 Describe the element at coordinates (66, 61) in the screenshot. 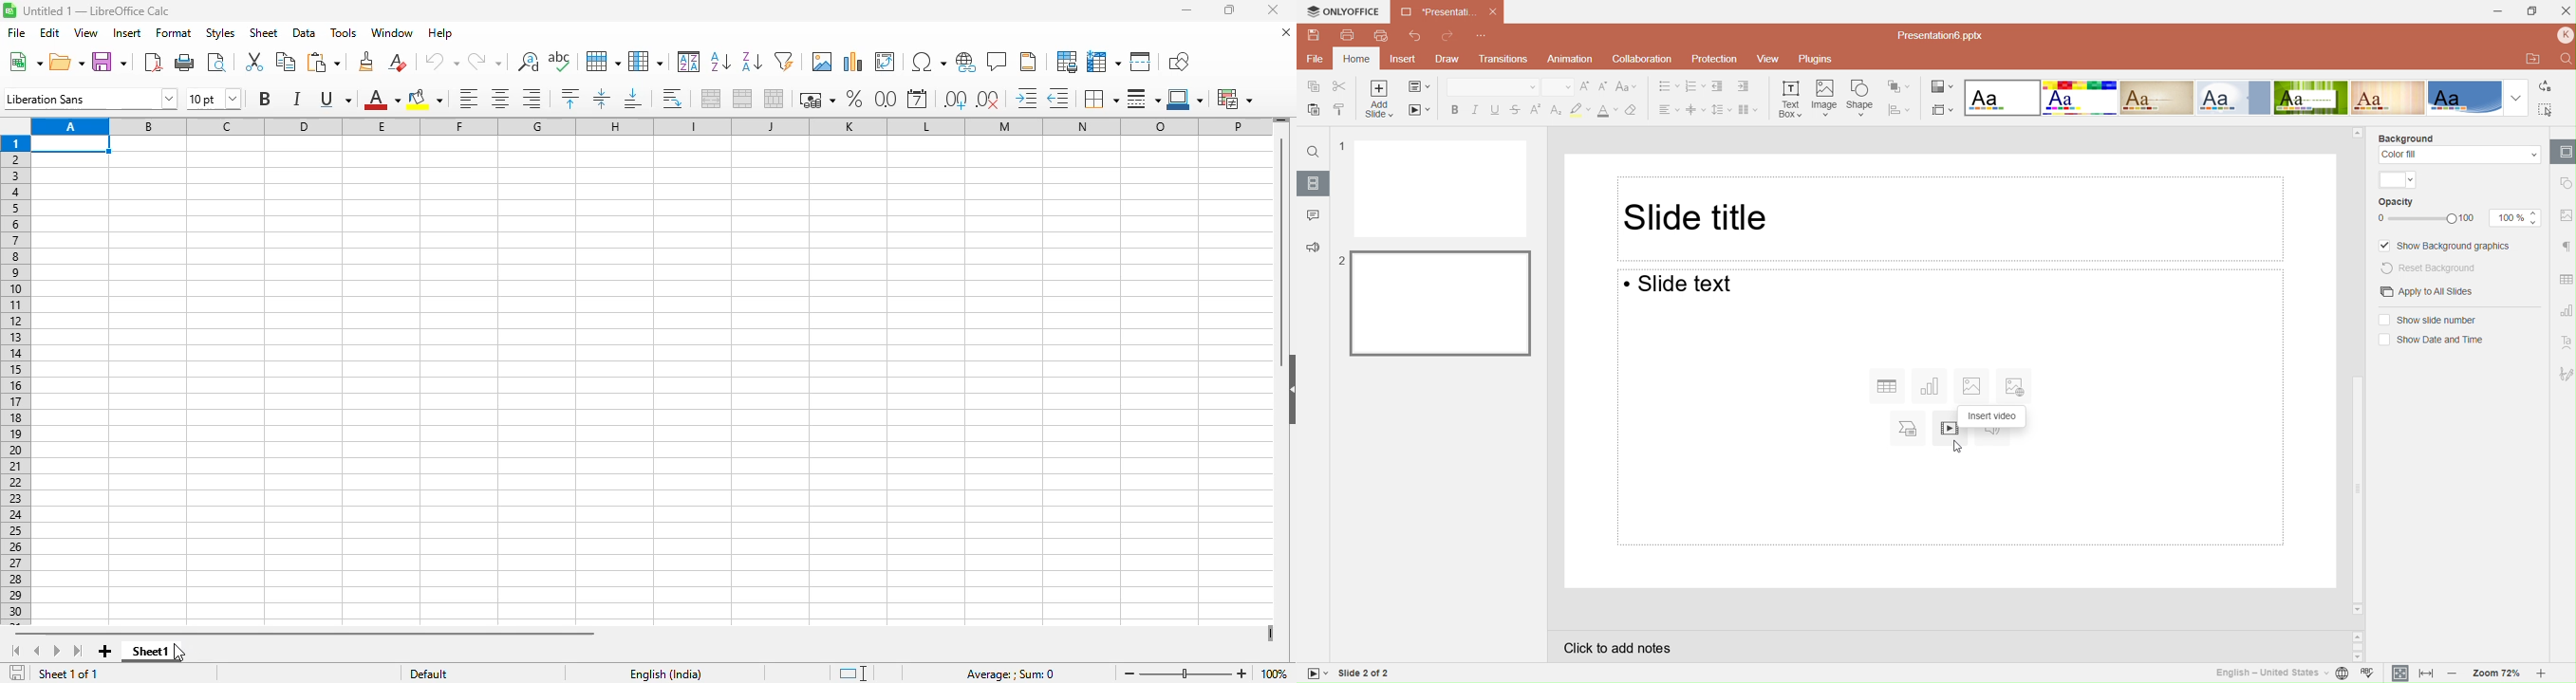

I see `open` at that location.